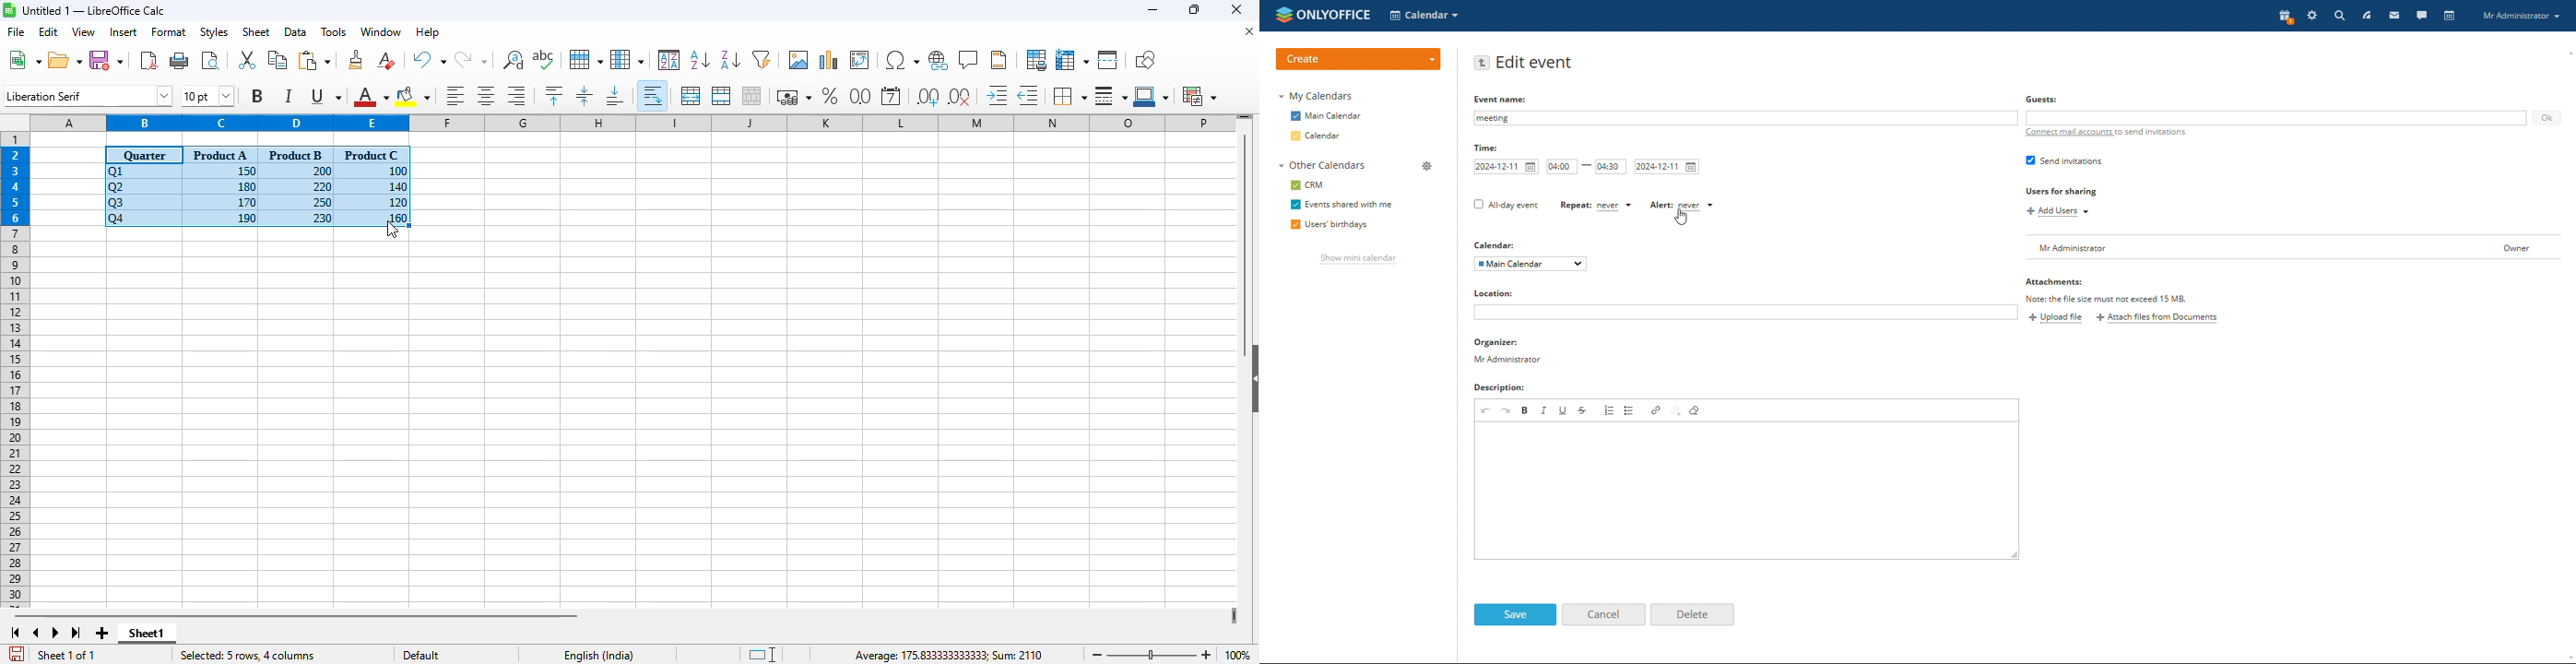 This screenshot has width=2576, height=672. Describe the element at coordinates (487, 96) in the screenshot. I see `align center` at that location.